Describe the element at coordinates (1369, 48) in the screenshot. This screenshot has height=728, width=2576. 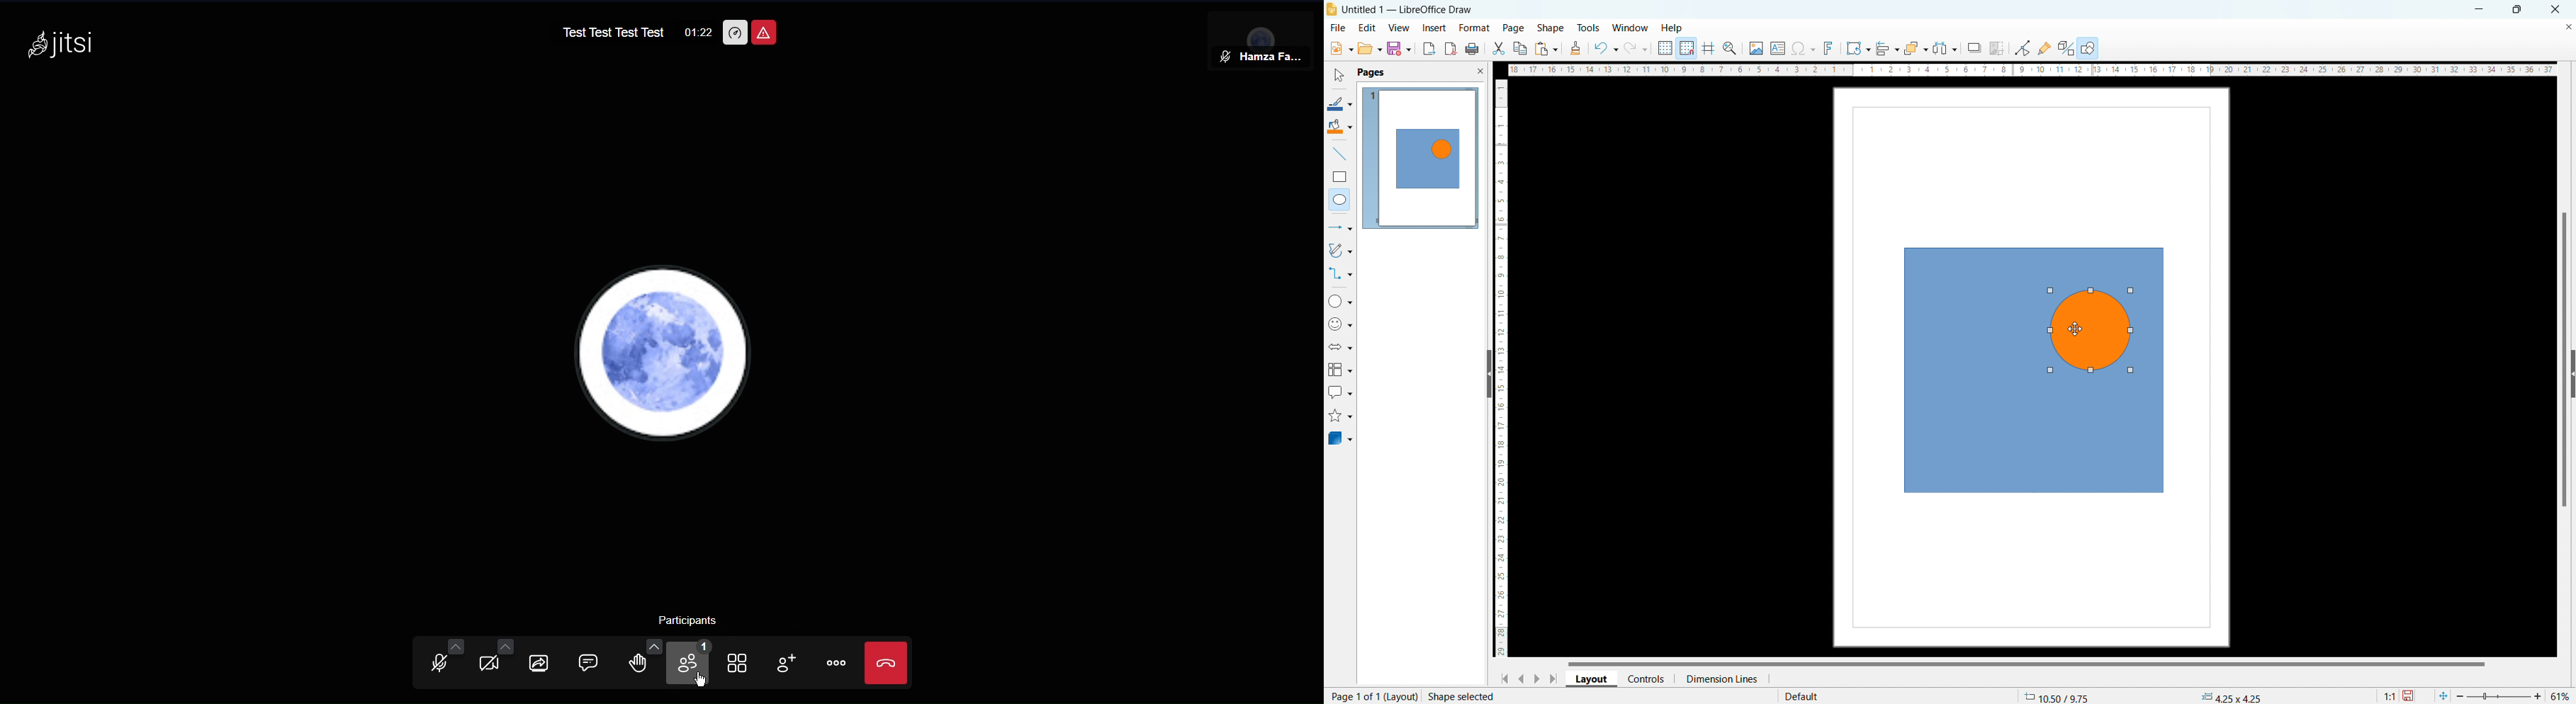
I see `open` at that location.